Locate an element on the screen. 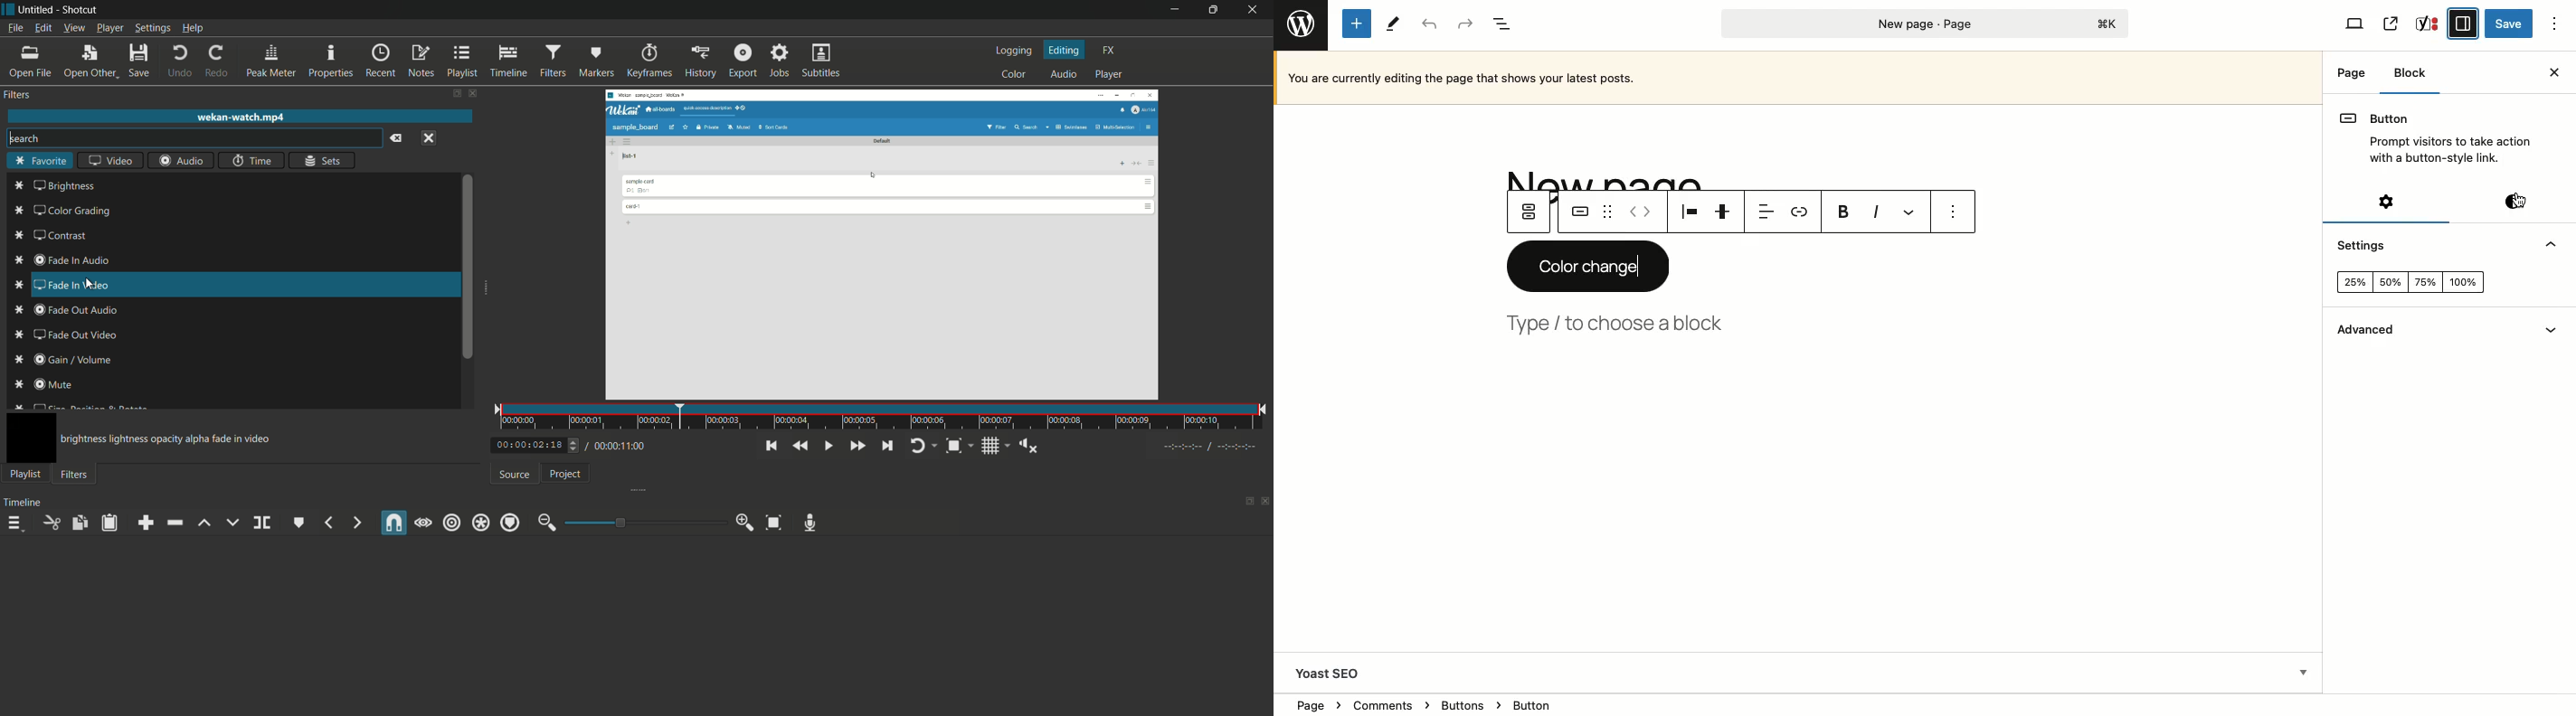  expand is located at coordinates (643, 489).